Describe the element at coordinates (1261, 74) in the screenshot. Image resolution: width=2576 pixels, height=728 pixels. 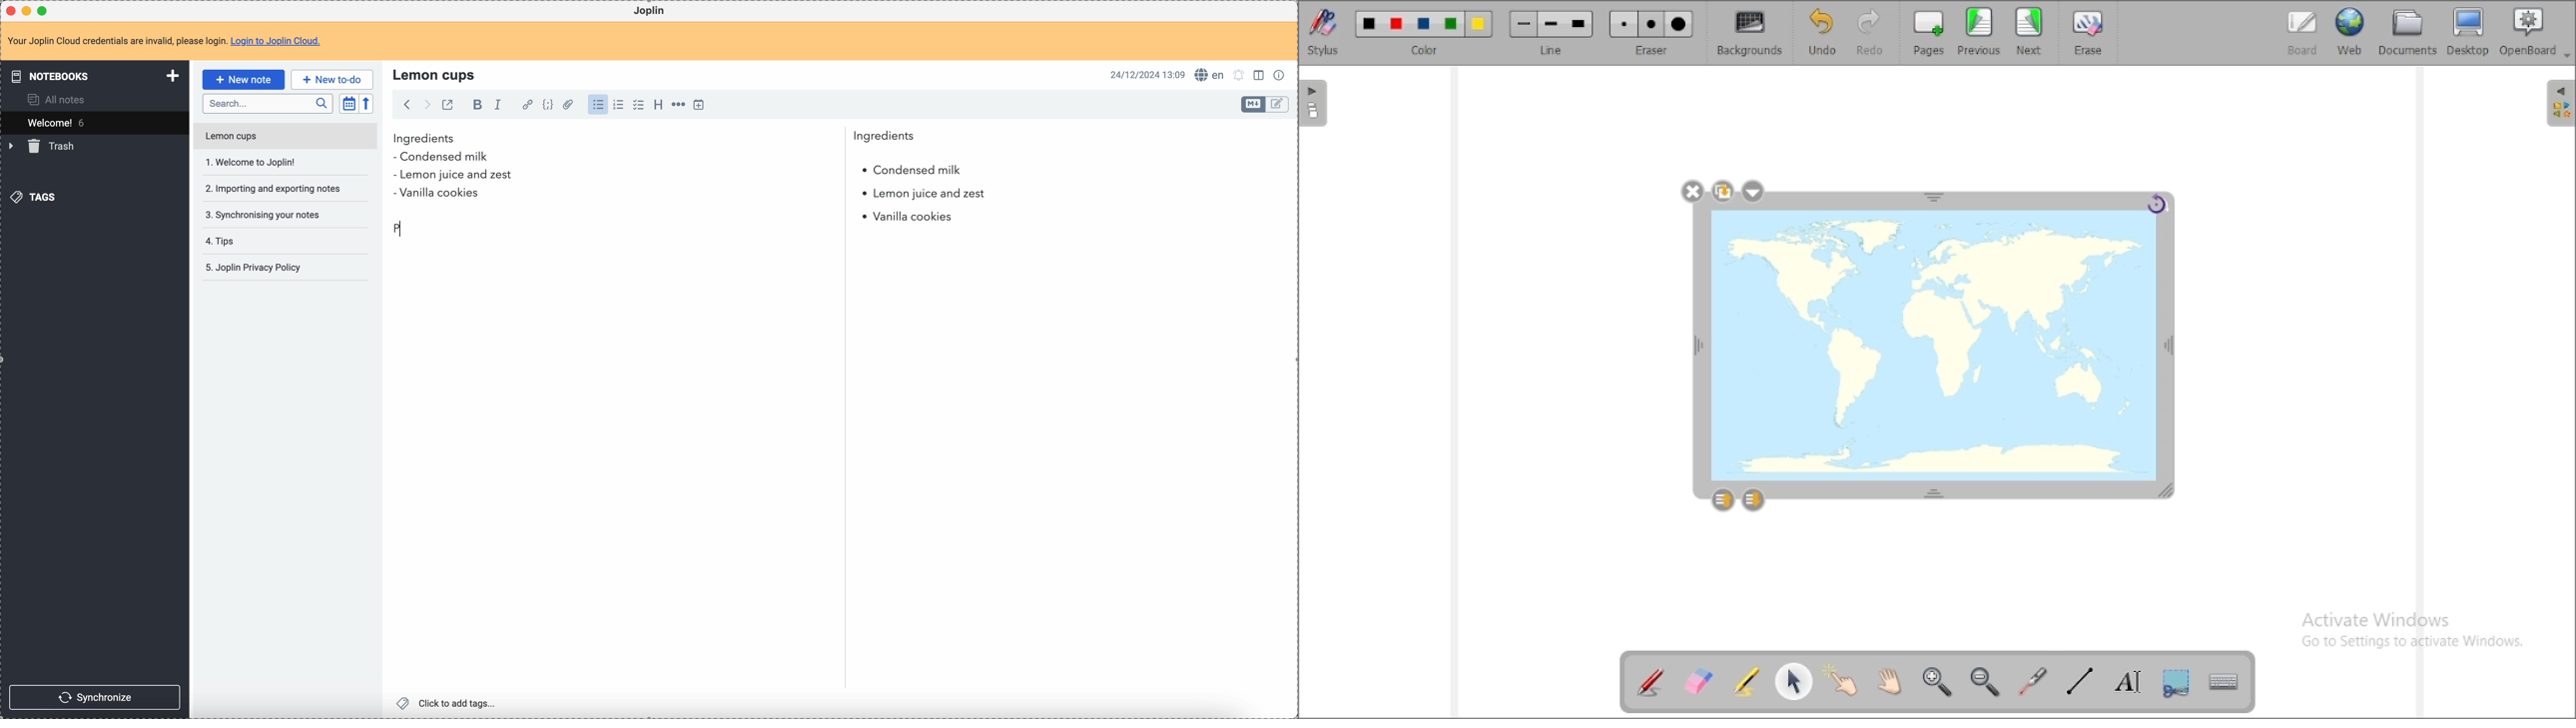
I see `toggle edit layout` at that location.